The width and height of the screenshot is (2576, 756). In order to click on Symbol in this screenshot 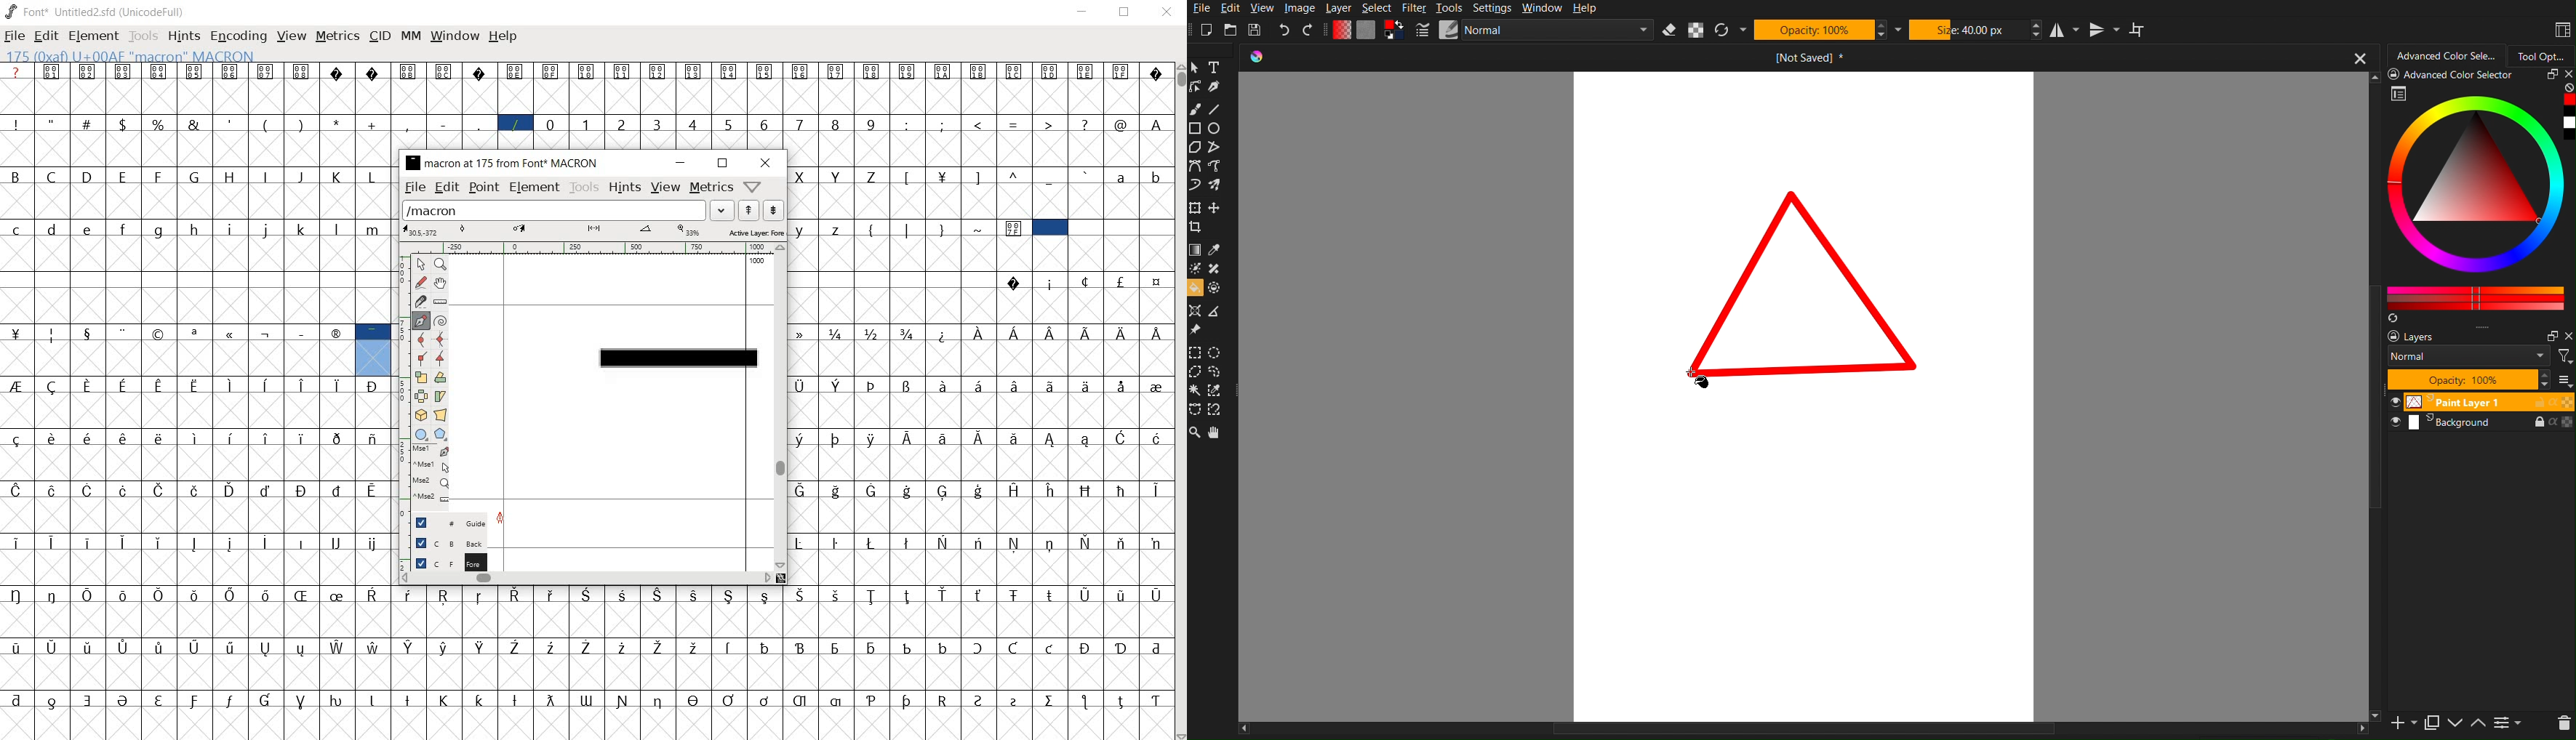, I will do `click(196, 646)`.